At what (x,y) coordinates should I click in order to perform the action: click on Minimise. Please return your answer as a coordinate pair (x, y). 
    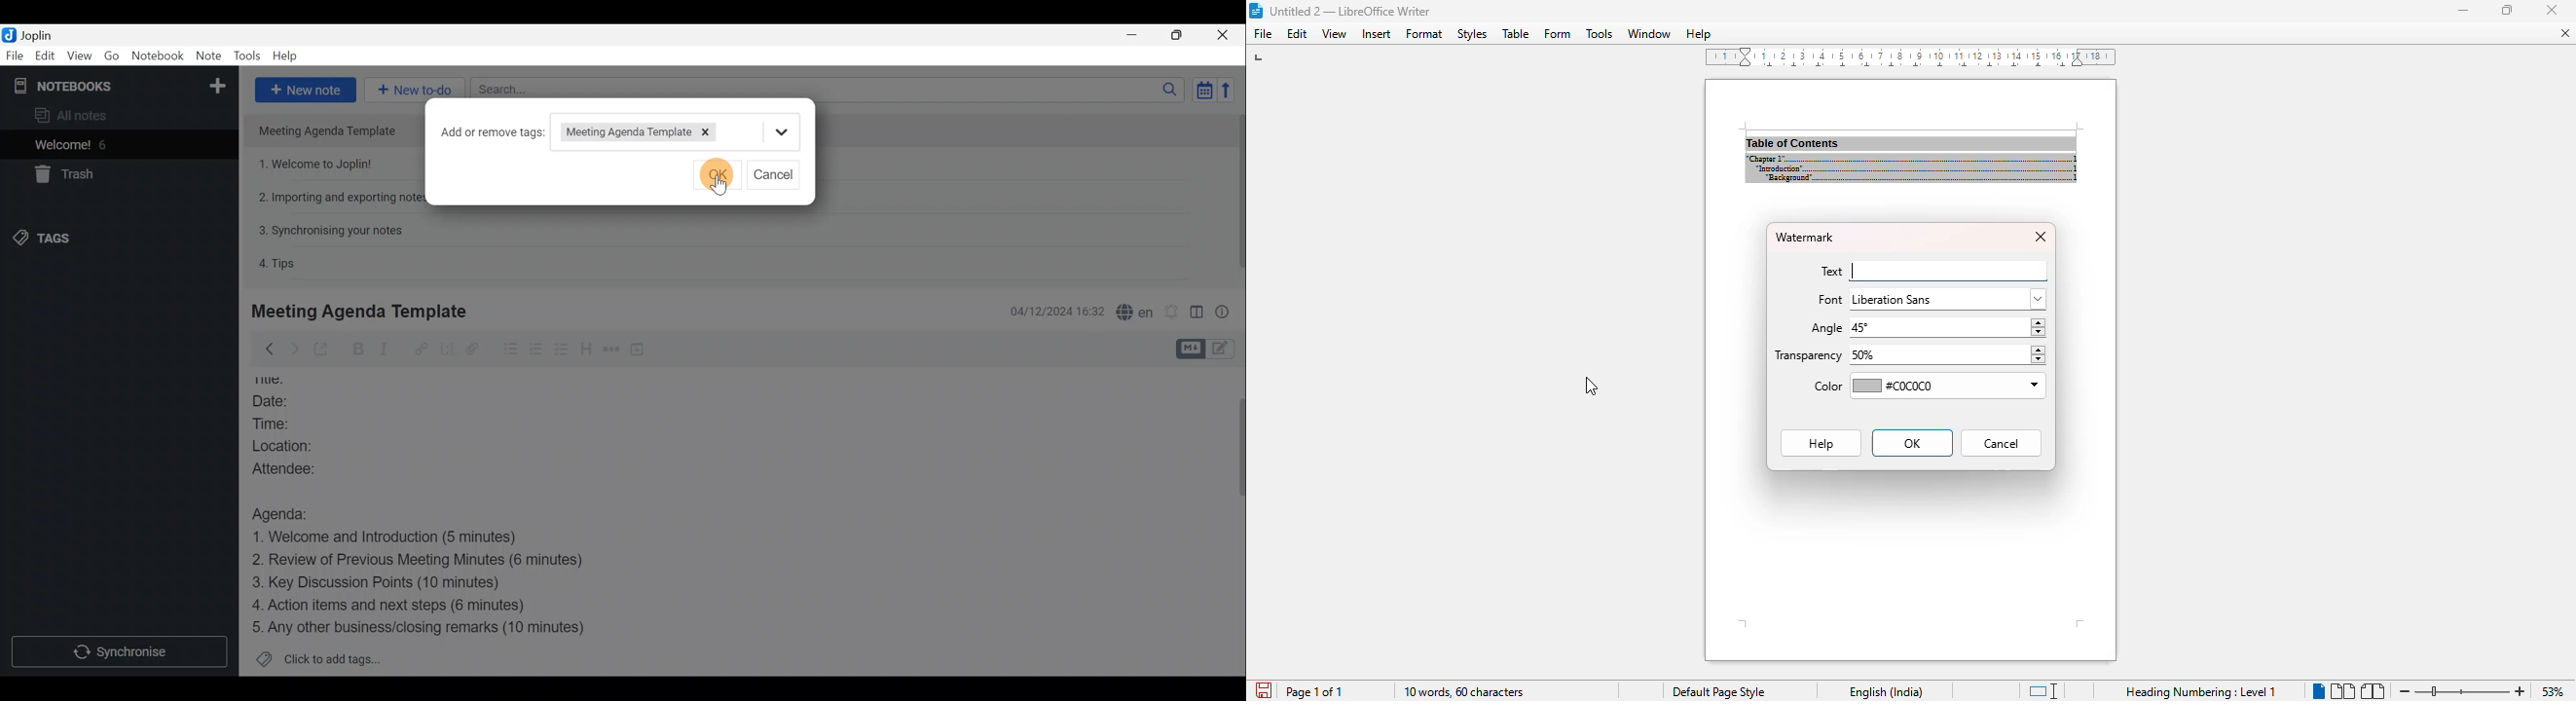
    Looking at the image, I should click on (1134, 34).